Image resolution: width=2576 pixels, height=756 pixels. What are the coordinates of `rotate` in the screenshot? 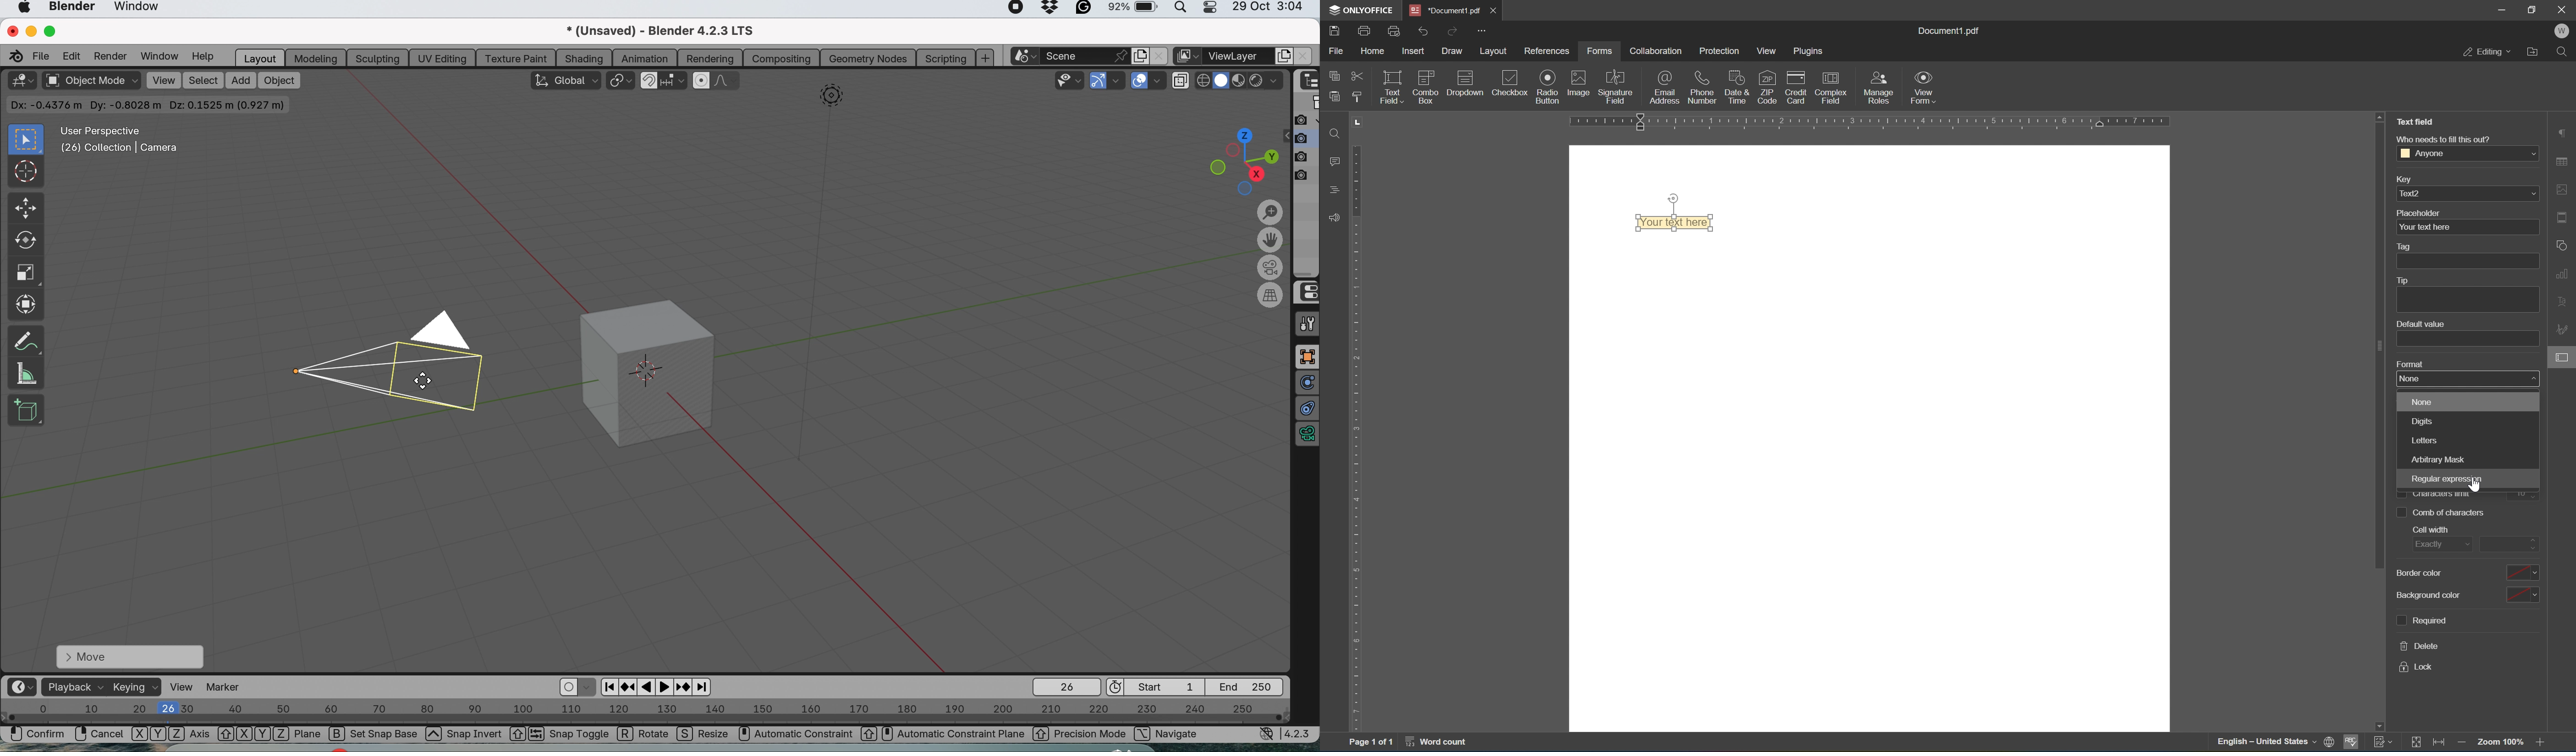 It's located at (24, 243).